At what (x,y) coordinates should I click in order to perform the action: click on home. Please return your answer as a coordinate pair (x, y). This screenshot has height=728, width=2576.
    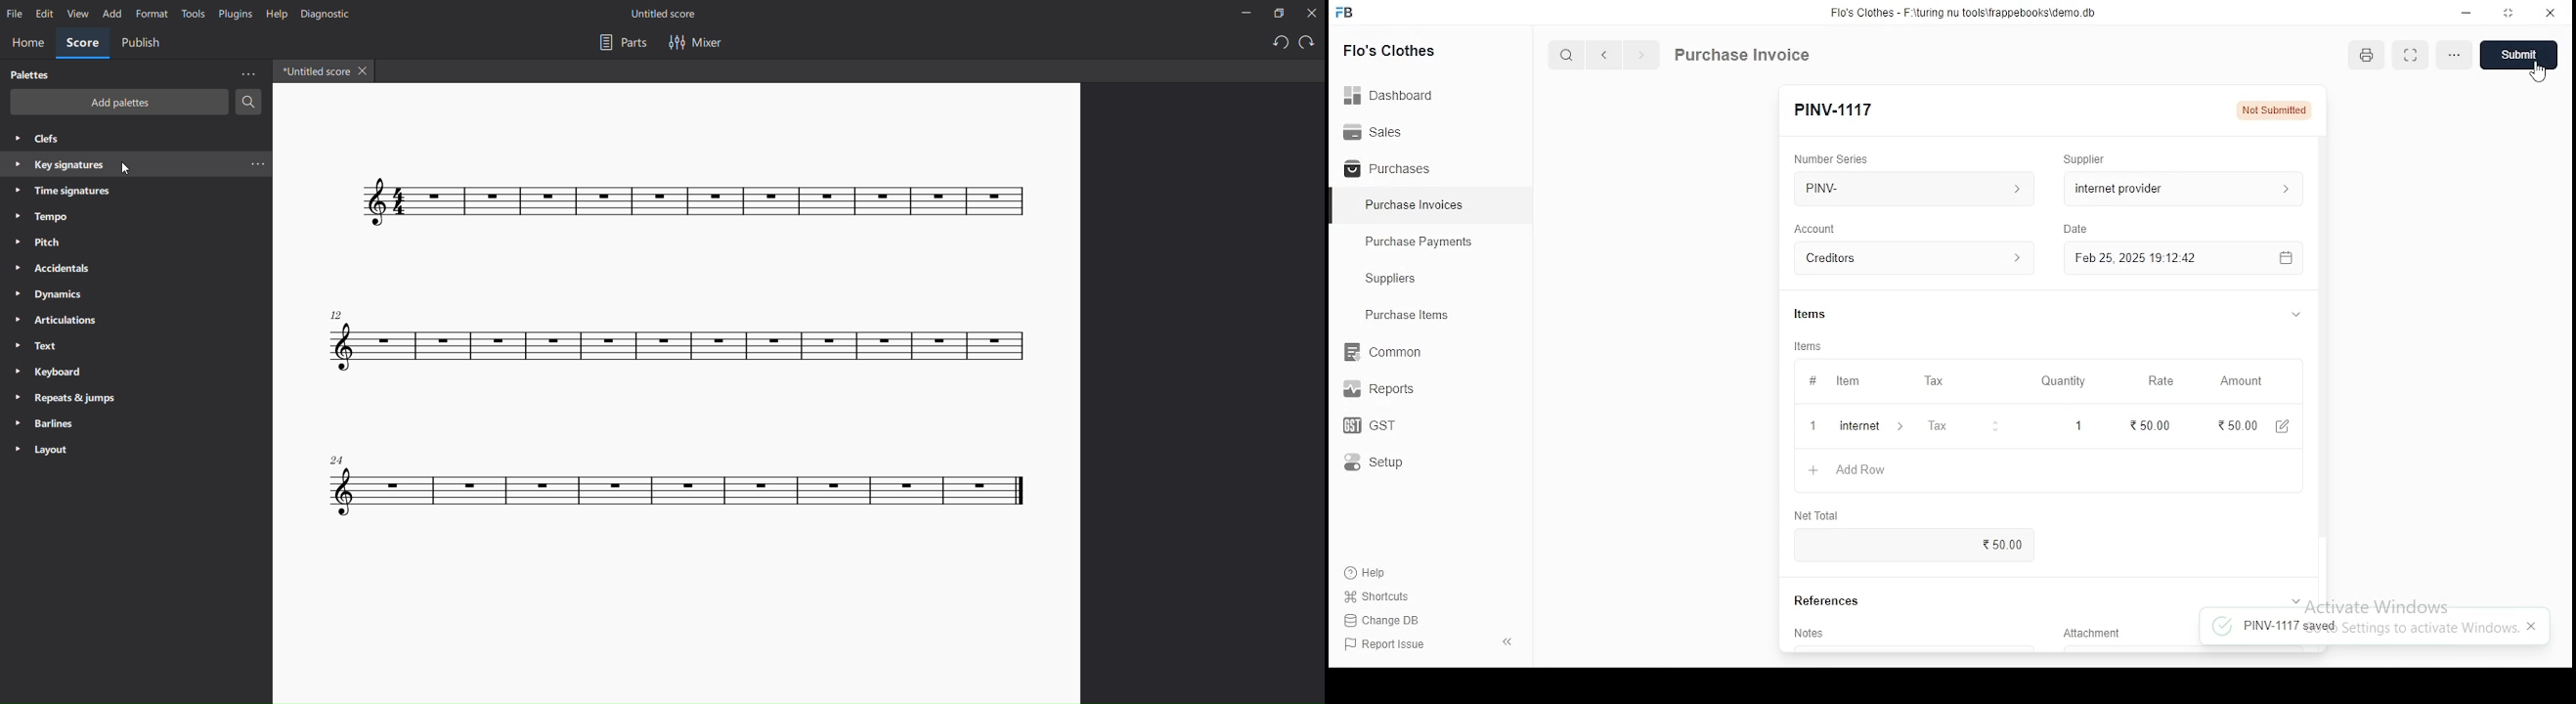
    Looking at the image, I should click on (26, 42).